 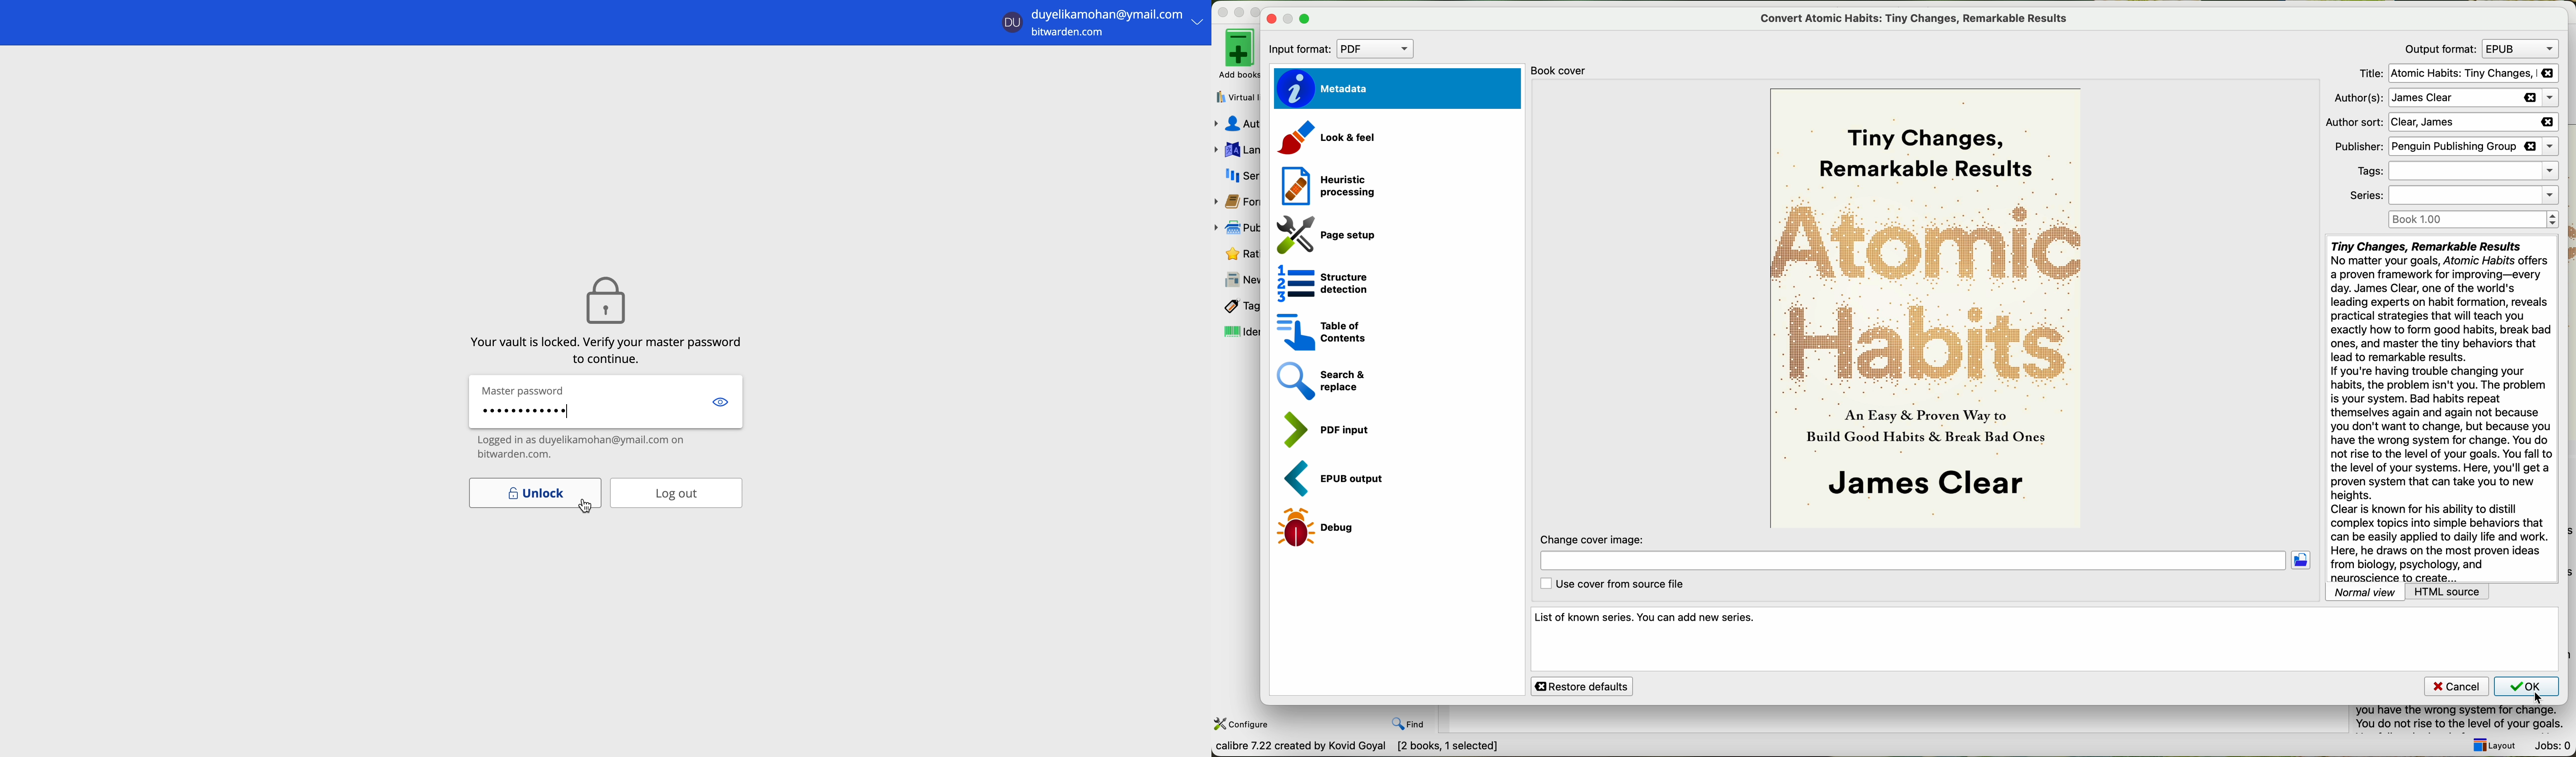 I want to click on valut is lock. verify master password to continue, so click(x=607, y=348).